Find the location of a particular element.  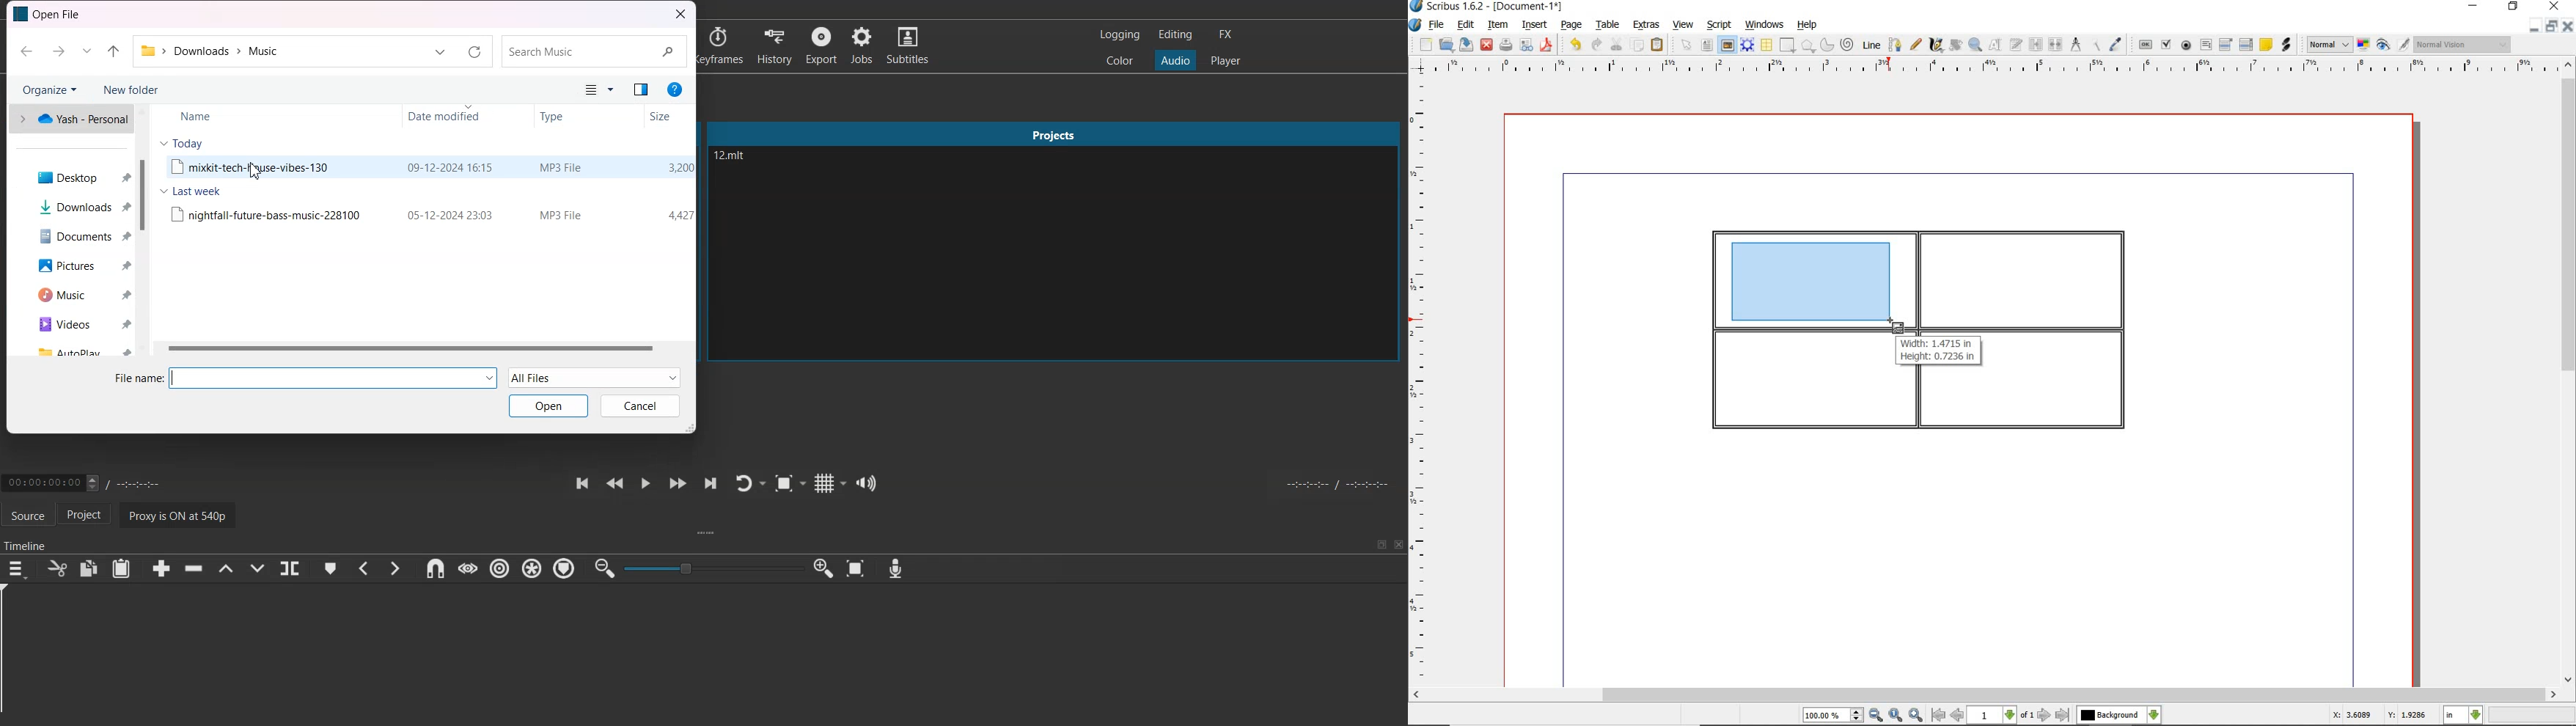

Switch to the Audio layout is located at coordinates (1176, 59).